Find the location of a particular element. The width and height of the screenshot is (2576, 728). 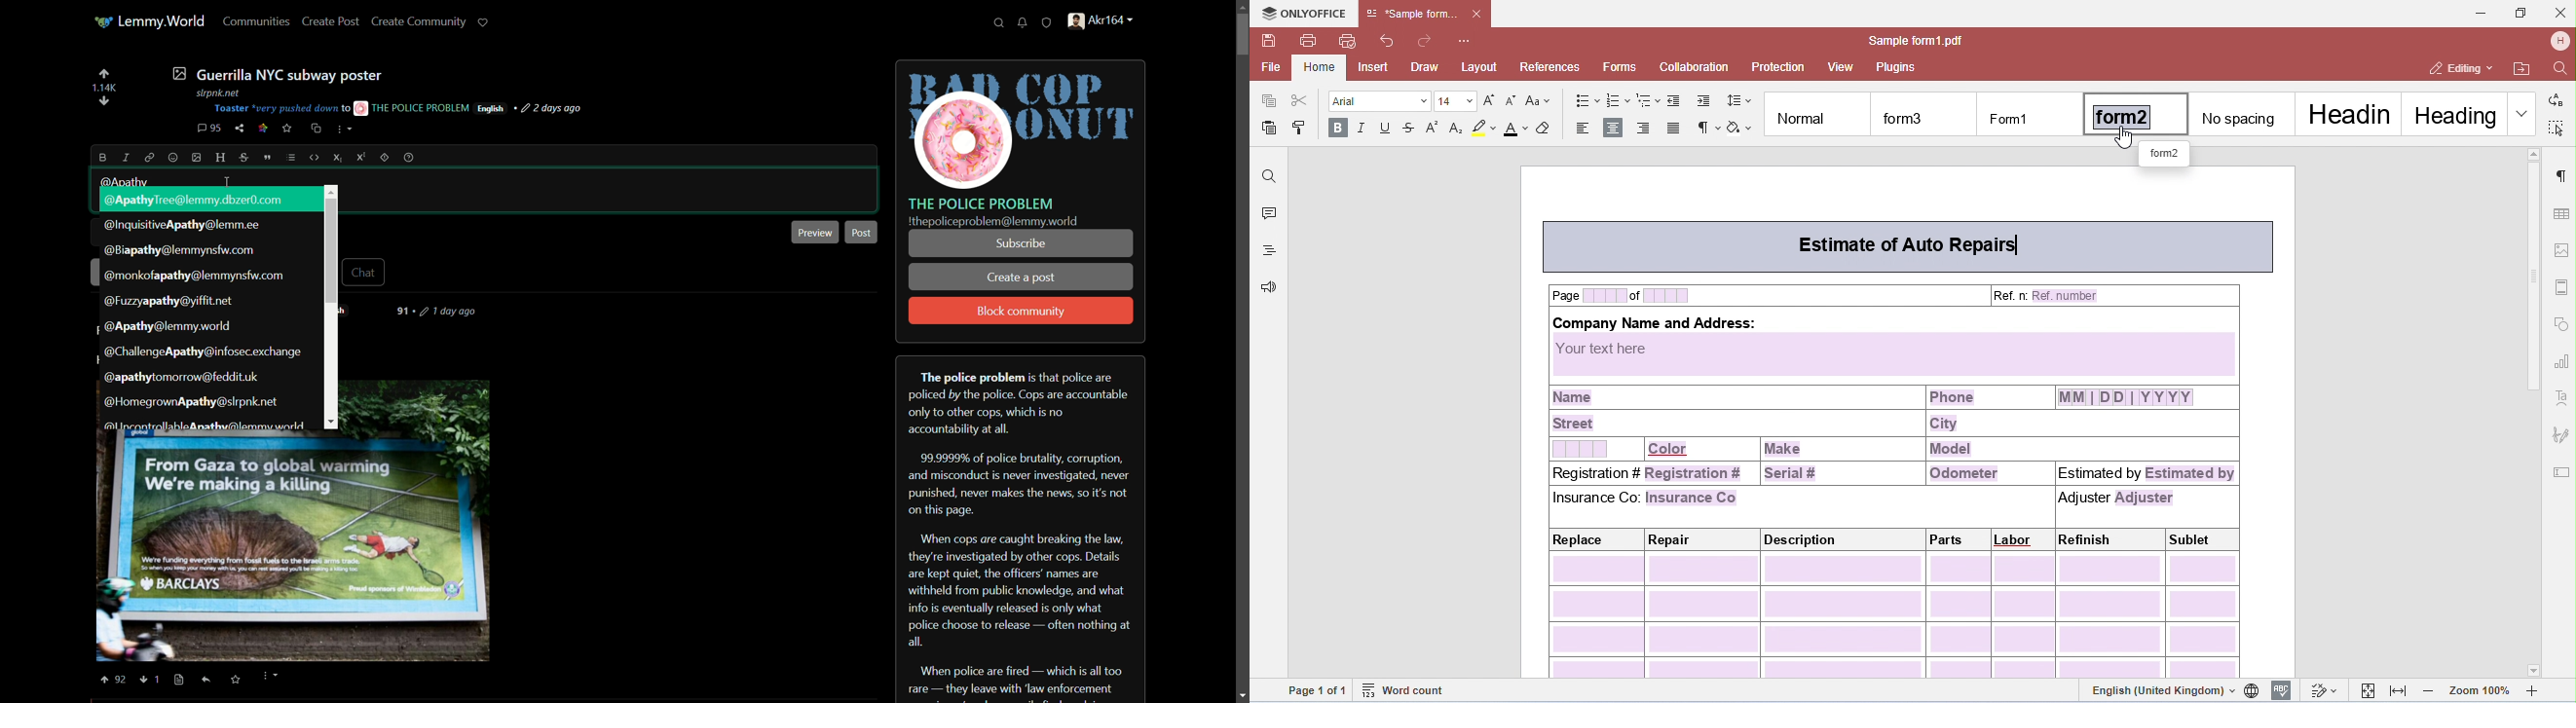

suggestion-7 is located at coordinates (204, 353).